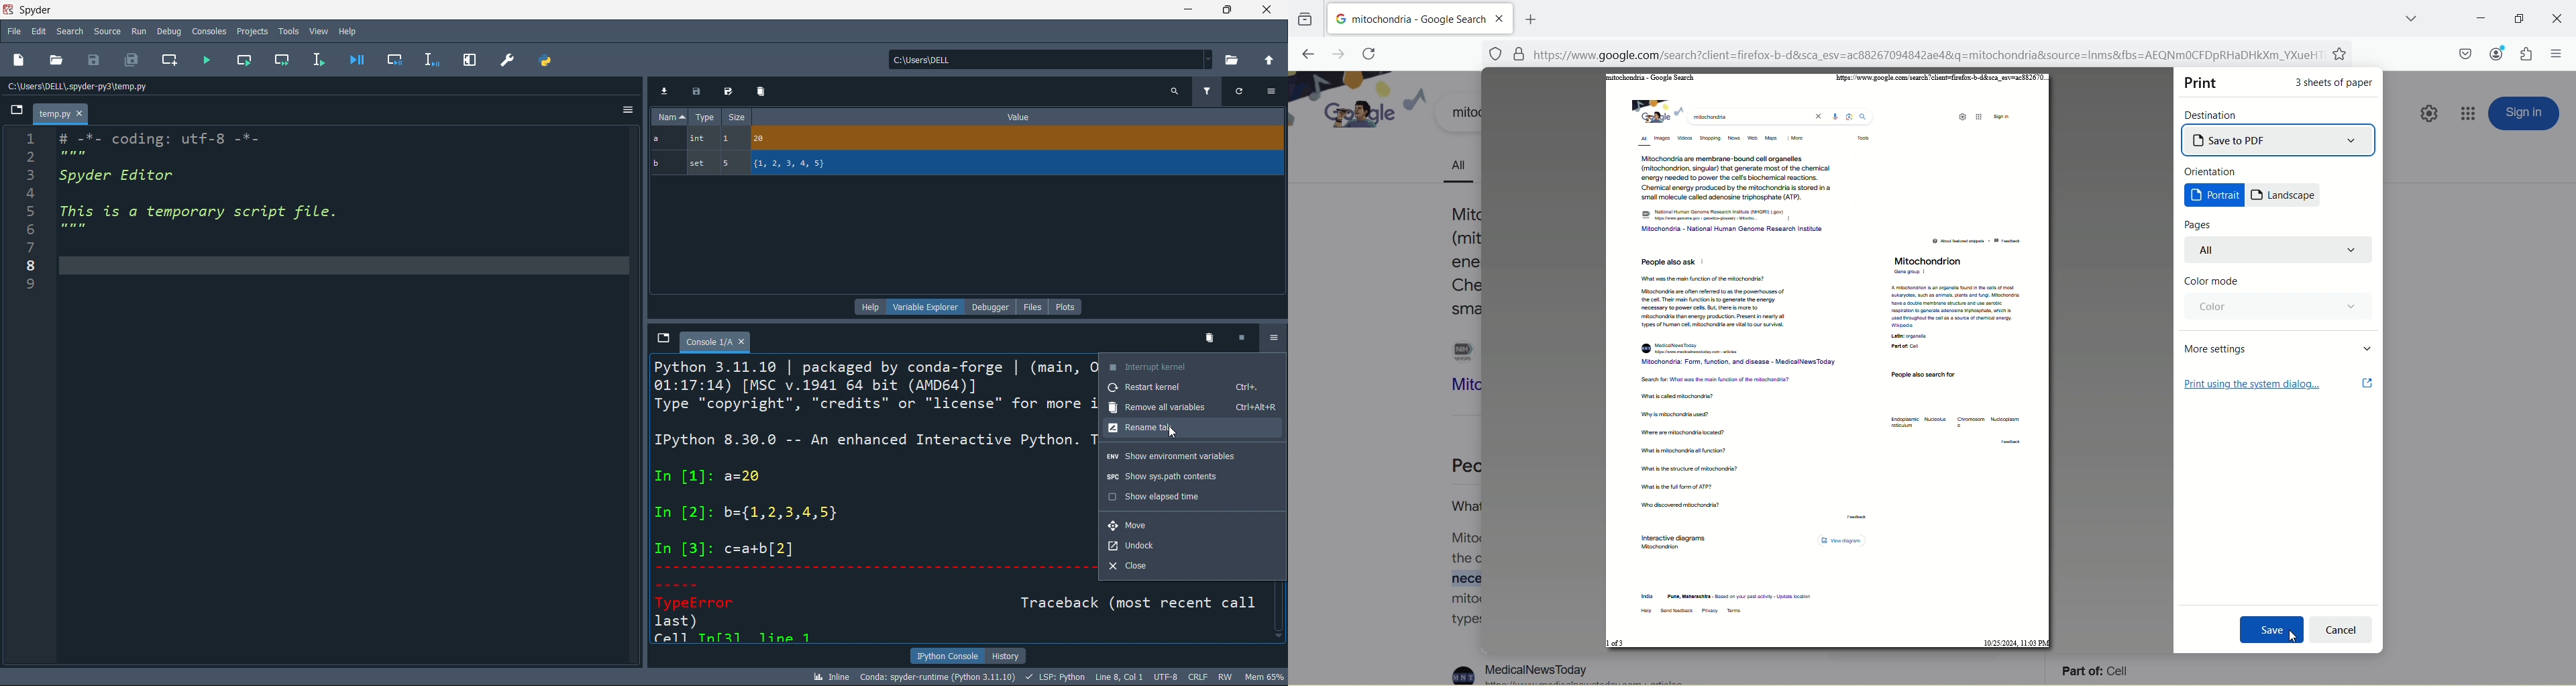  Describe the element at coordinates (1206, 90) in the screenshot. I see `filter` at that location.